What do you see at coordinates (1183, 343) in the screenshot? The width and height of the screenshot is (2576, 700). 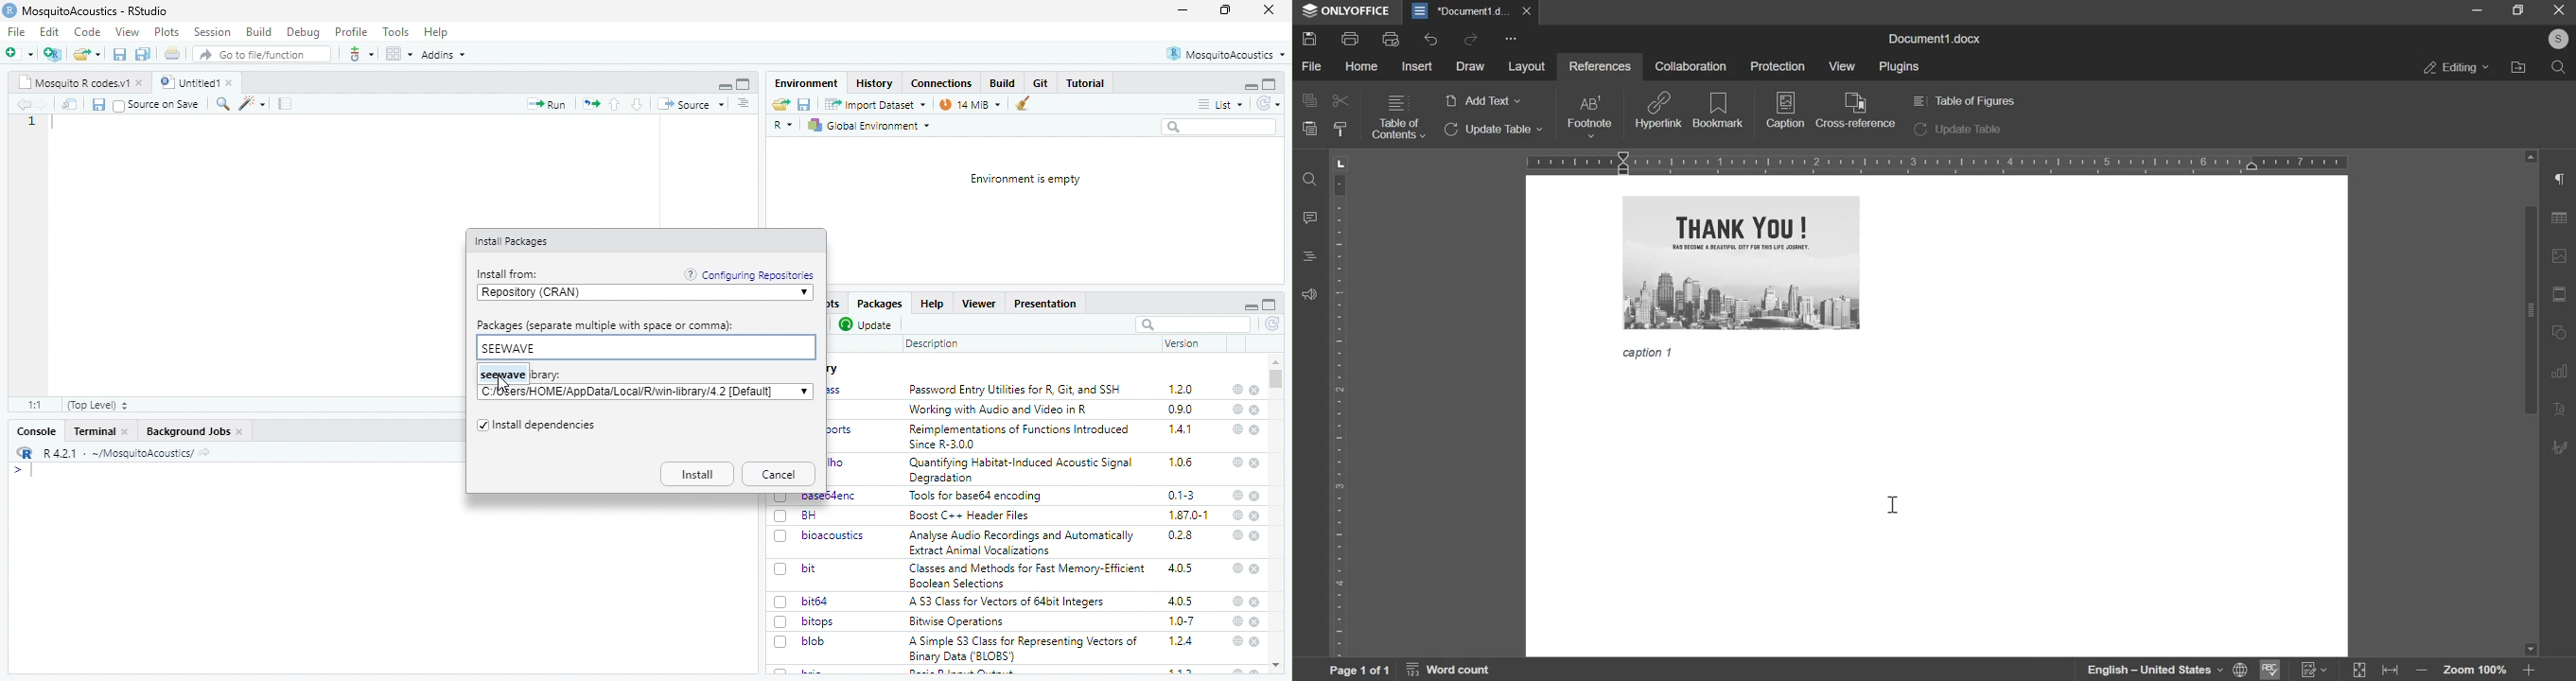 I see `Version` at bounding box center [1183, 343].